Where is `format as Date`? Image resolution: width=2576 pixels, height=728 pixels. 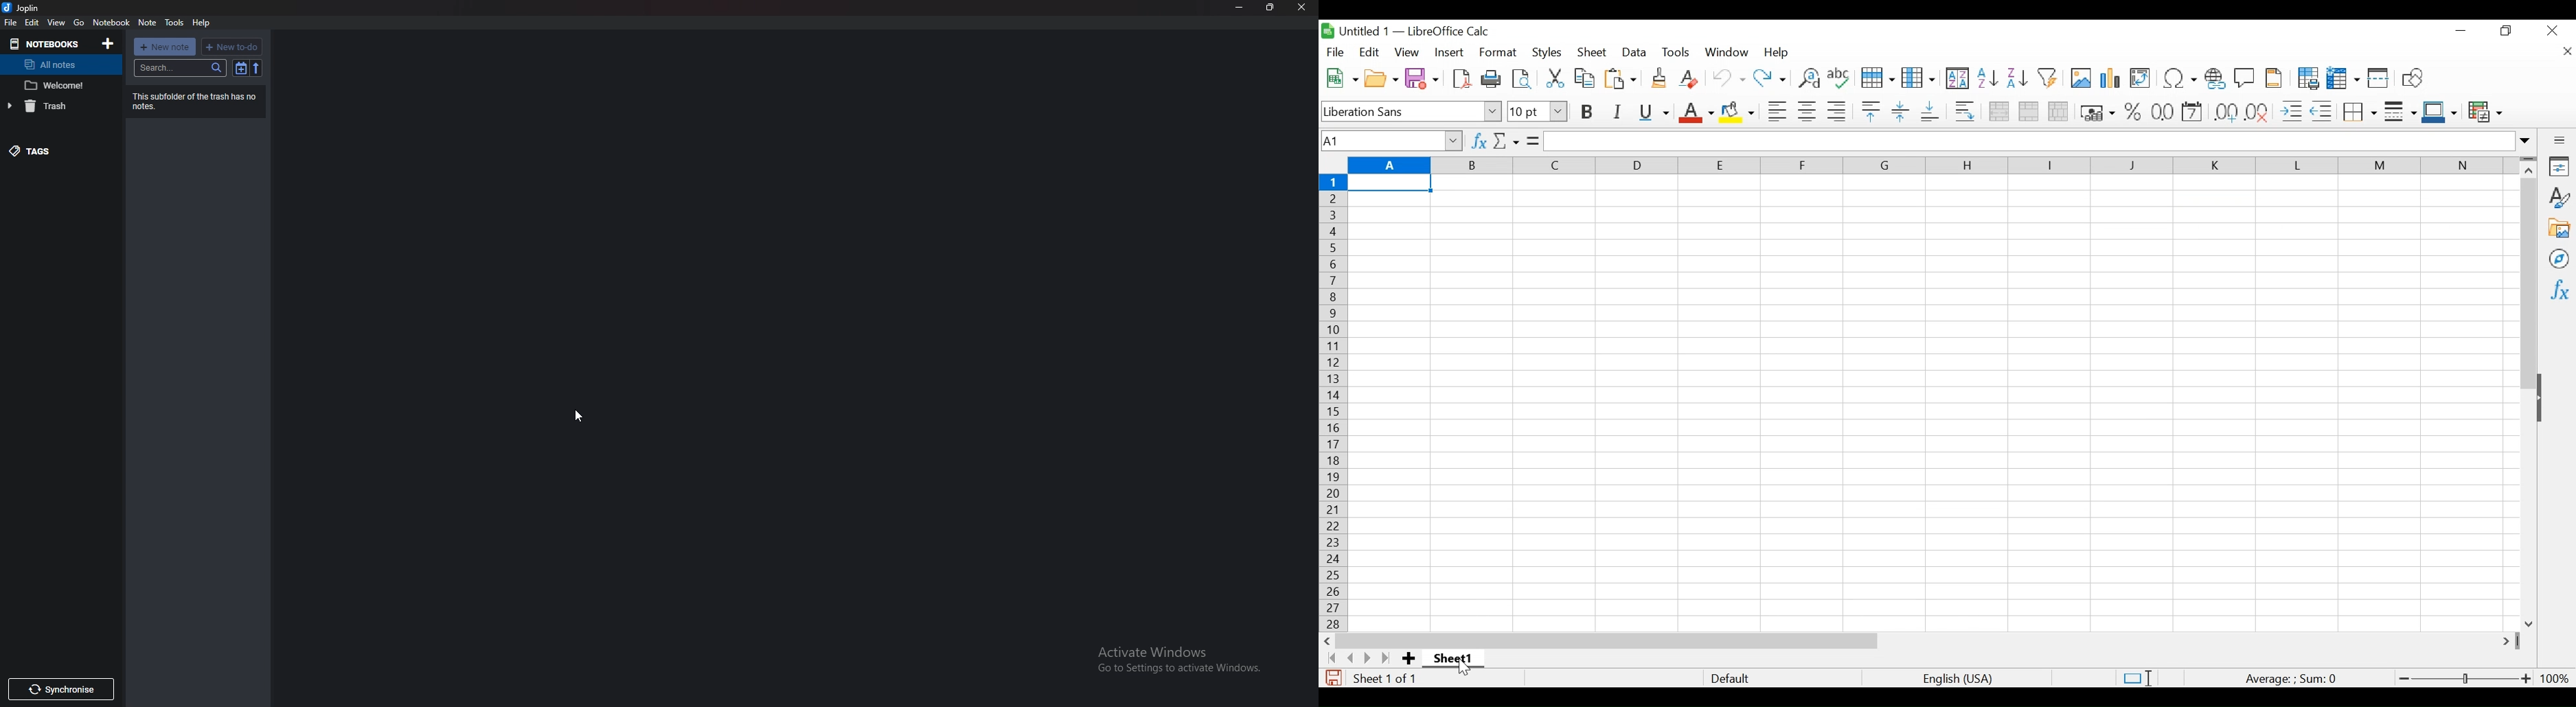
format as Date is located at coordinates (2193, 113).